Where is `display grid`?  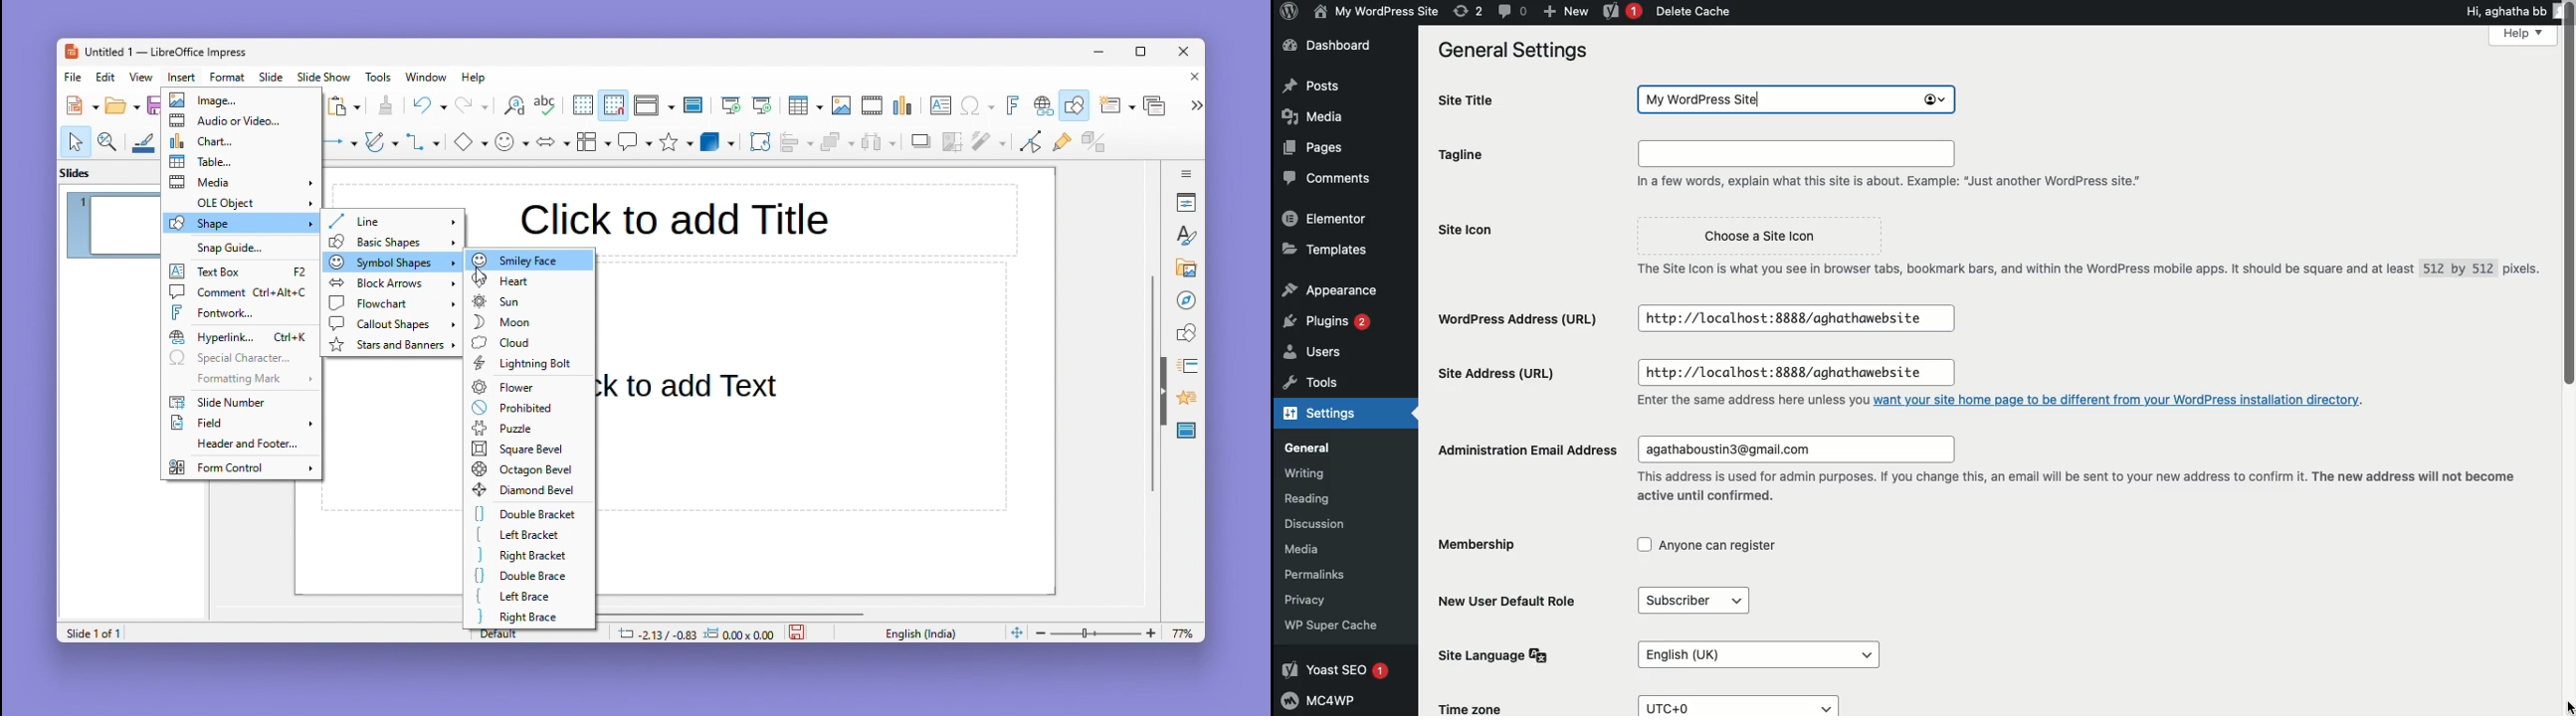
display grid is located at coordinates (581, 106).